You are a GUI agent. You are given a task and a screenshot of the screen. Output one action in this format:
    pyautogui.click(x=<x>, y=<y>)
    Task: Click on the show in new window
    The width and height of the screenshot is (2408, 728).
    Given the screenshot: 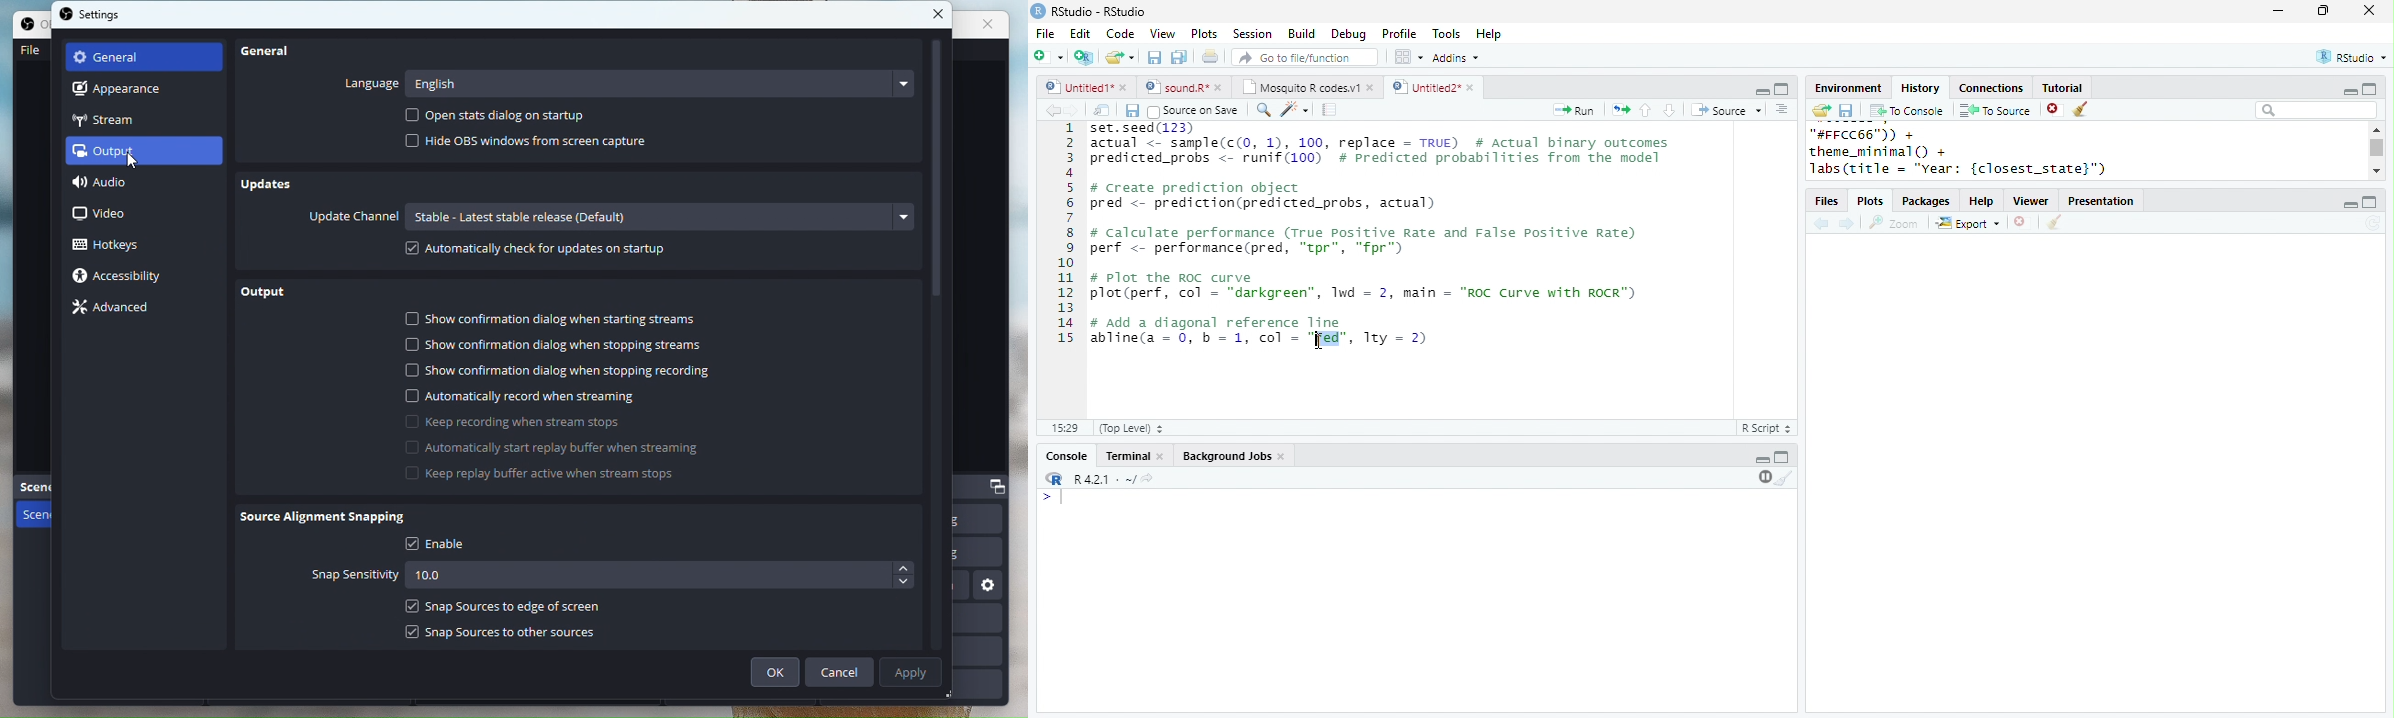 What is the action you would take?
    pyautogui.click(x=1103, y=110)
    